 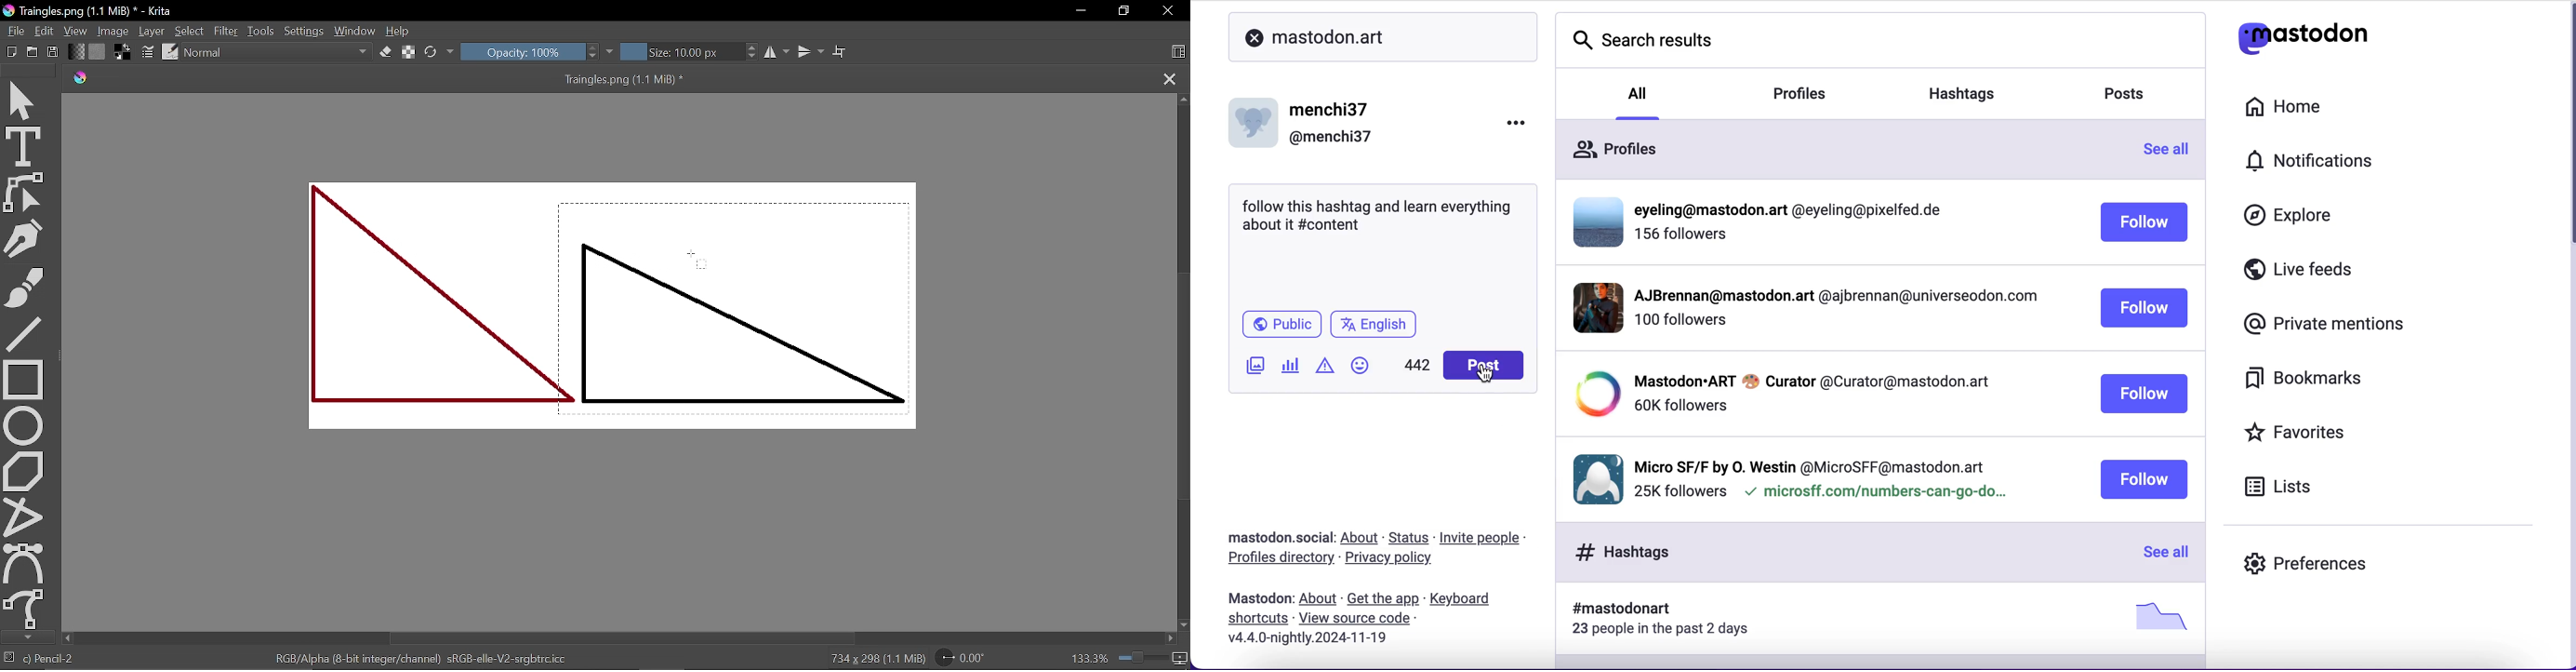 What do you see at coordinates (2566, 130) in the screenshot?
I see `scroll bar` at bounding box center [2566, 130].